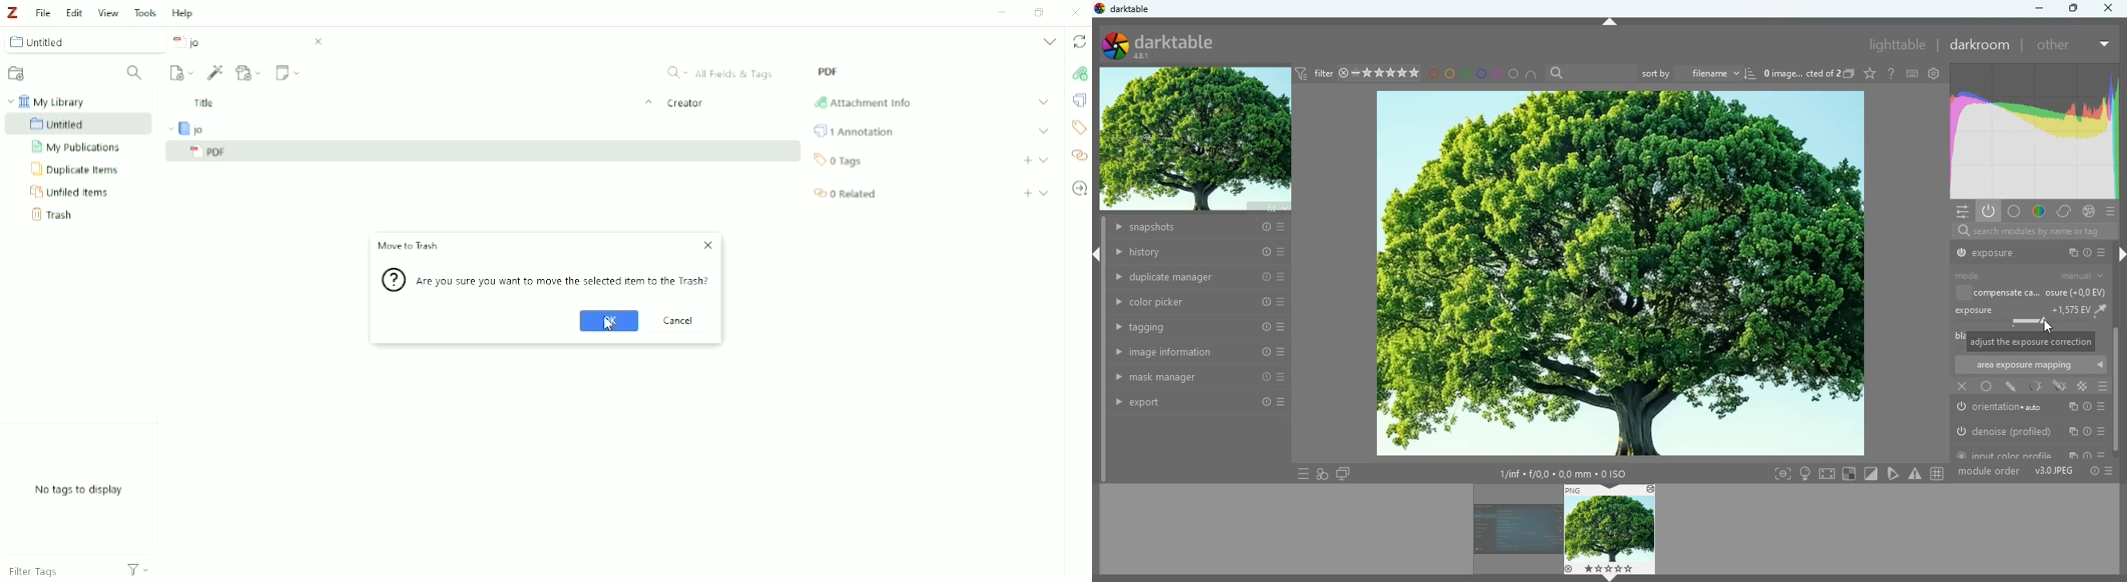 The width and height of the screenshot is (2128, 588). I want to click on Related, so click(844, 194).